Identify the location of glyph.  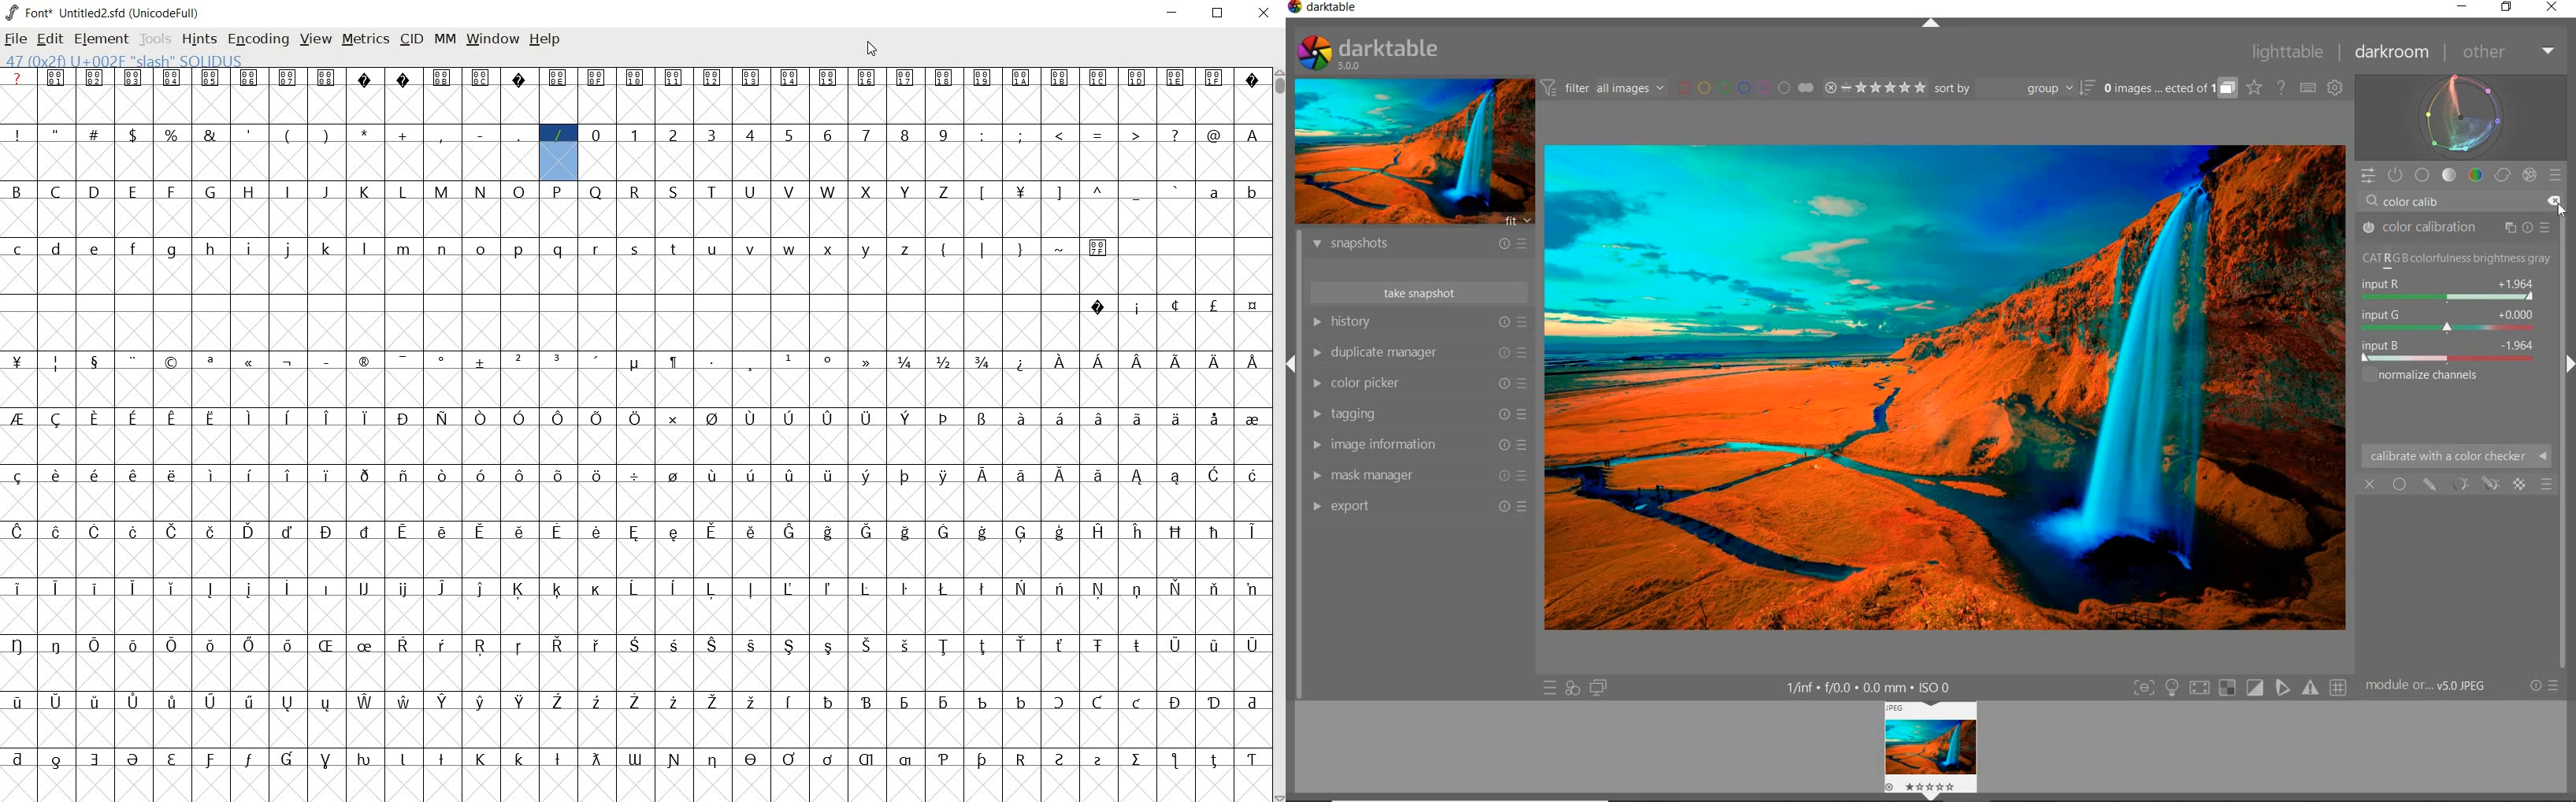
(172, 77).